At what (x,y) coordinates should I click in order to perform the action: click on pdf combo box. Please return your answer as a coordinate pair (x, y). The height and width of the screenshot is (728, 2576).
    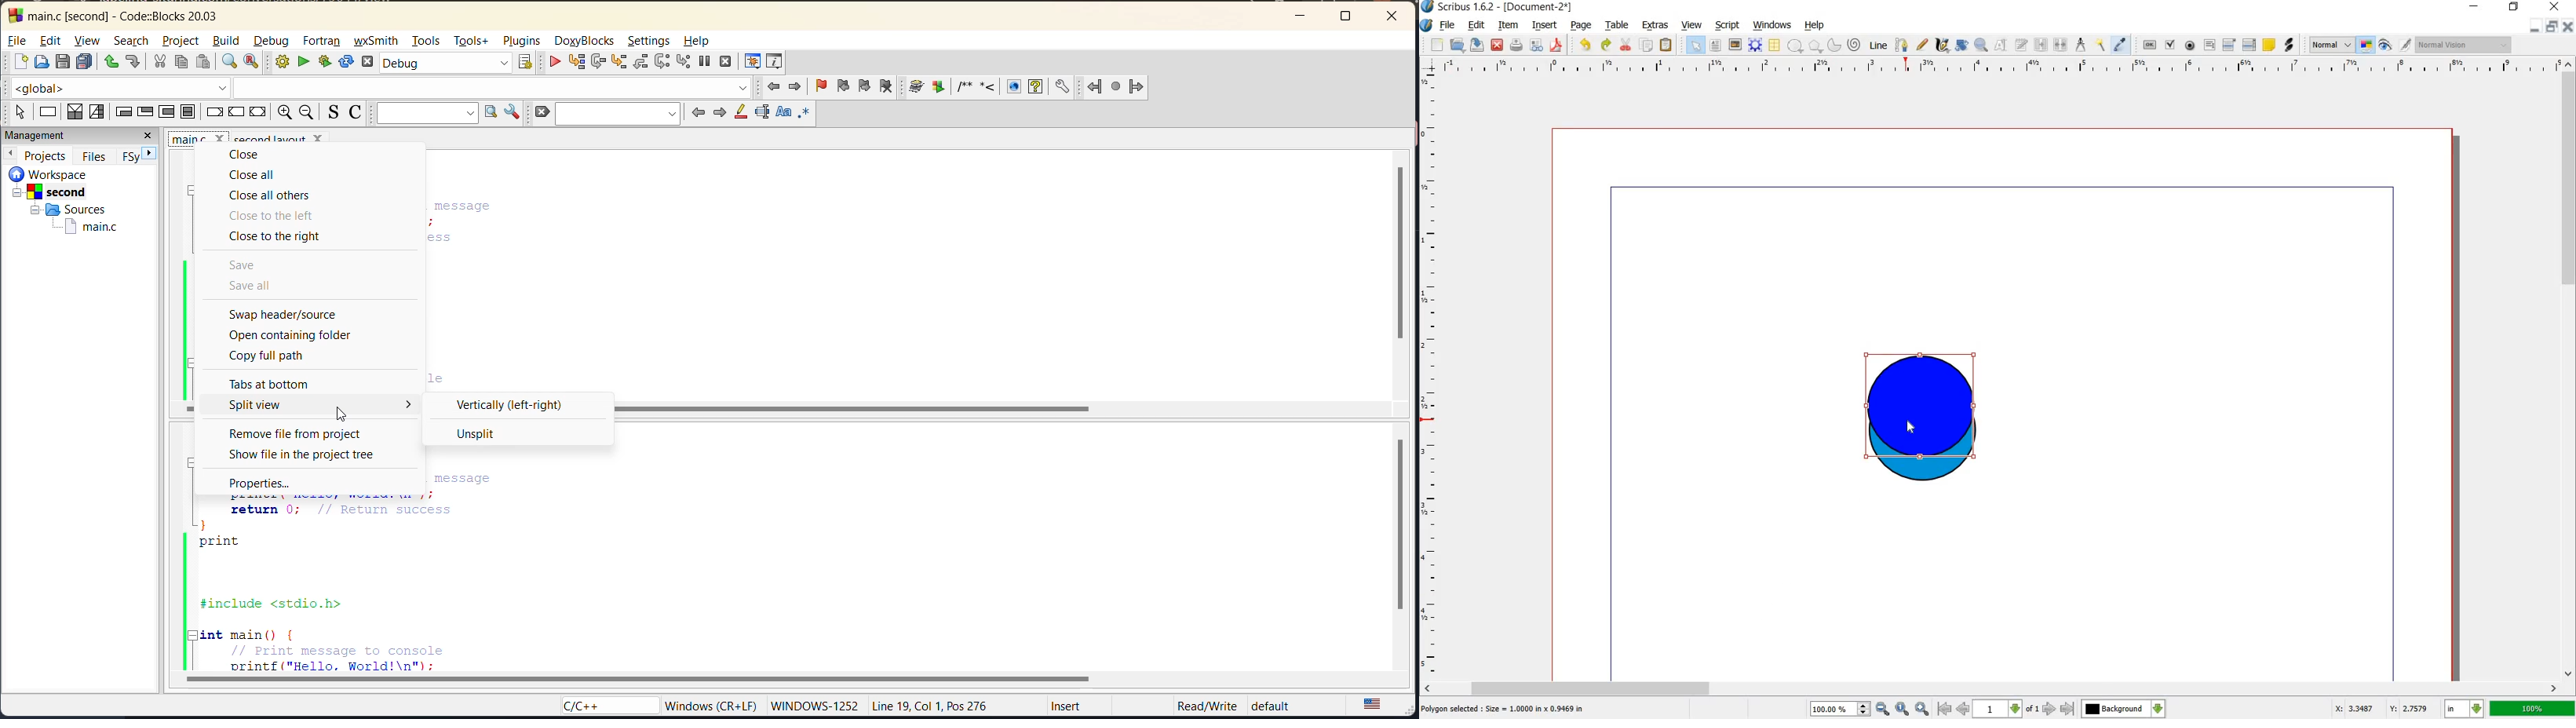
    Looking at the image, I should click on (2228, 45).